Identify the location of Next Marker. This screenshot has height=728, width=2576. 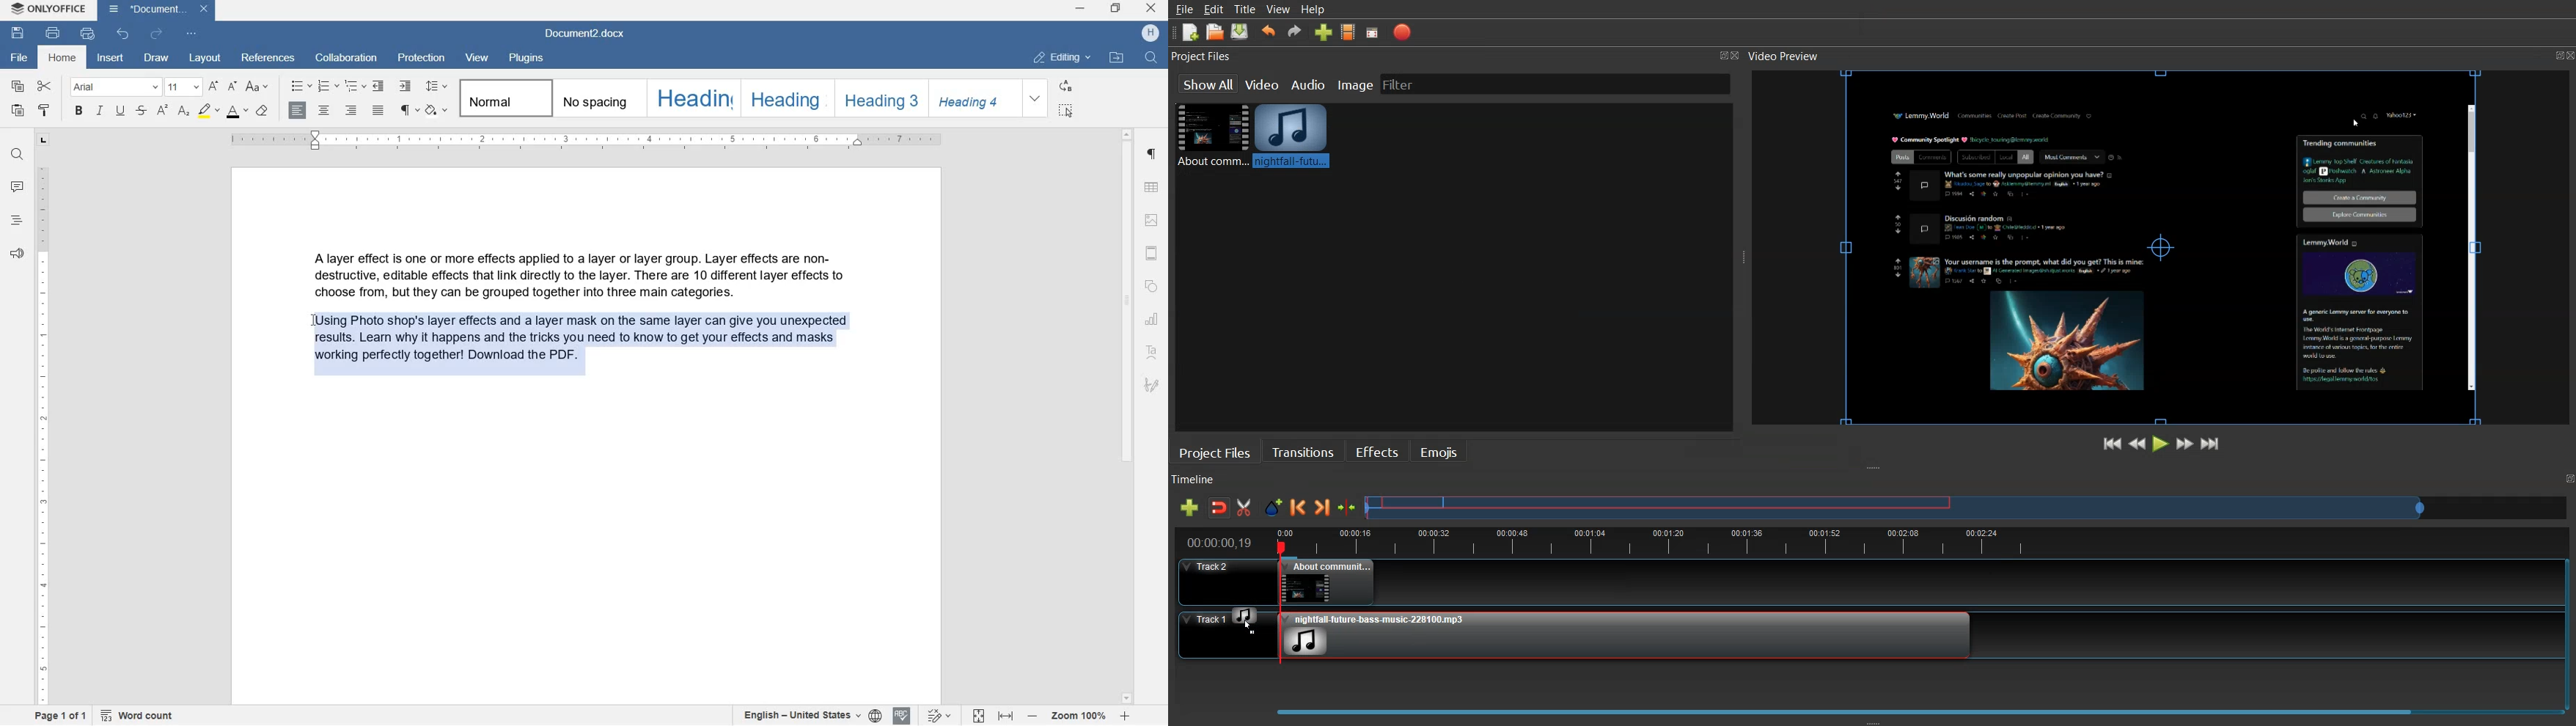
(1323, 507).